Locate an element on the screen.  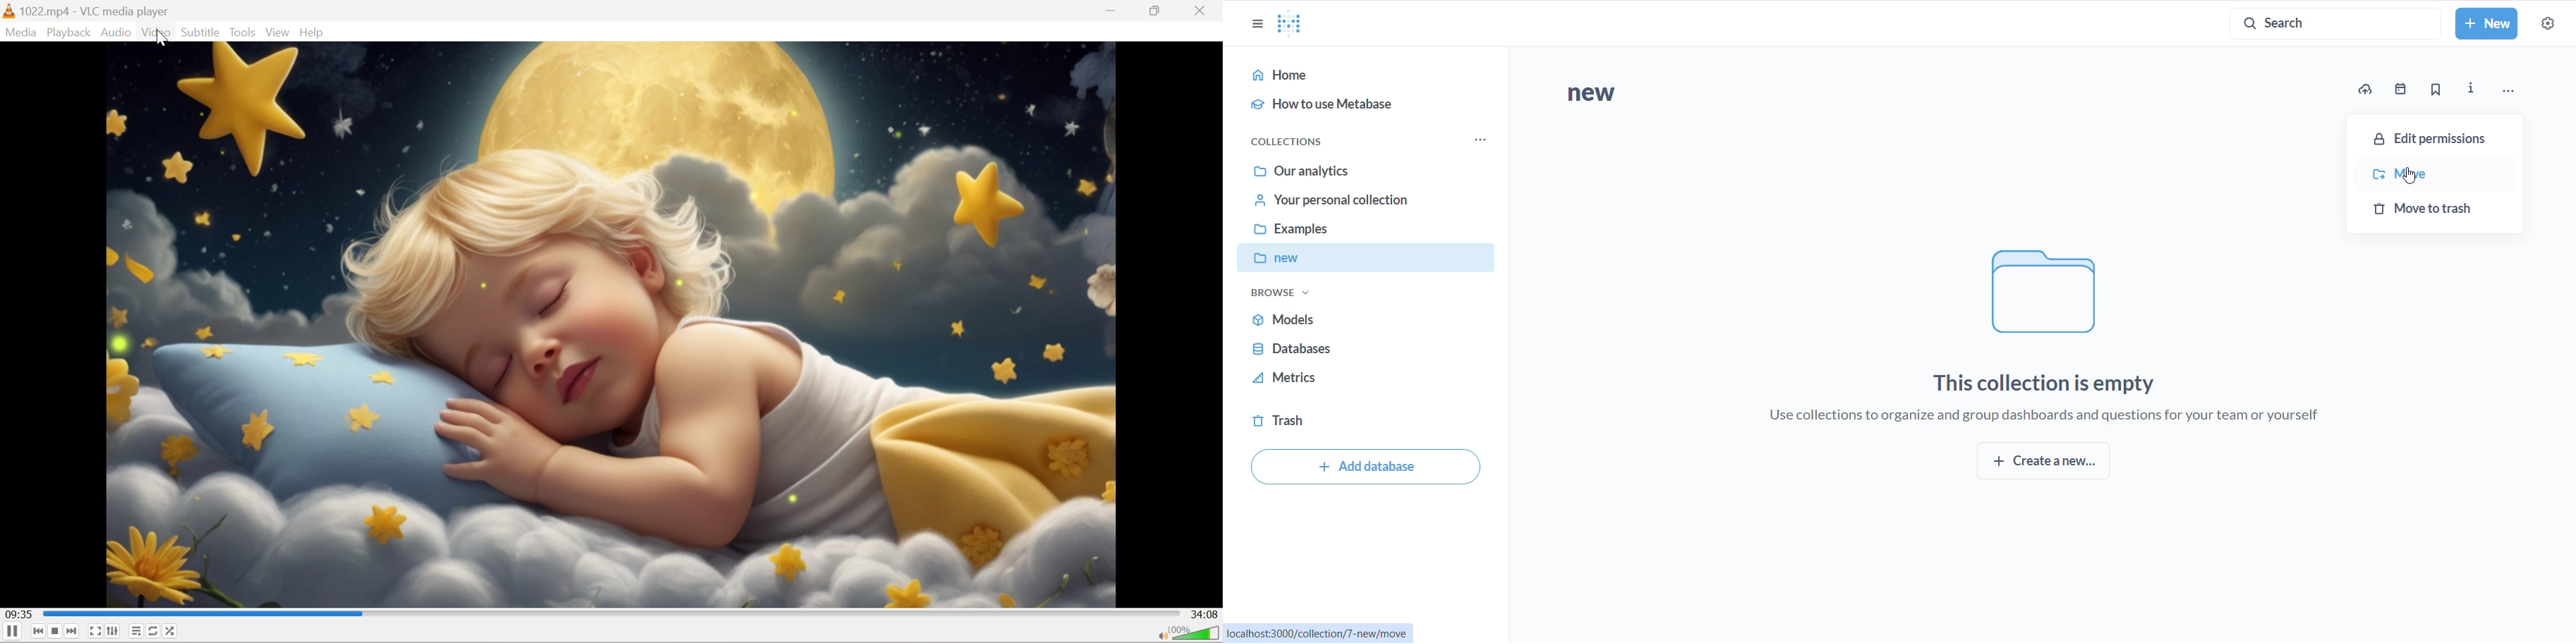
Stop playback is located at coordinates (56, 631).